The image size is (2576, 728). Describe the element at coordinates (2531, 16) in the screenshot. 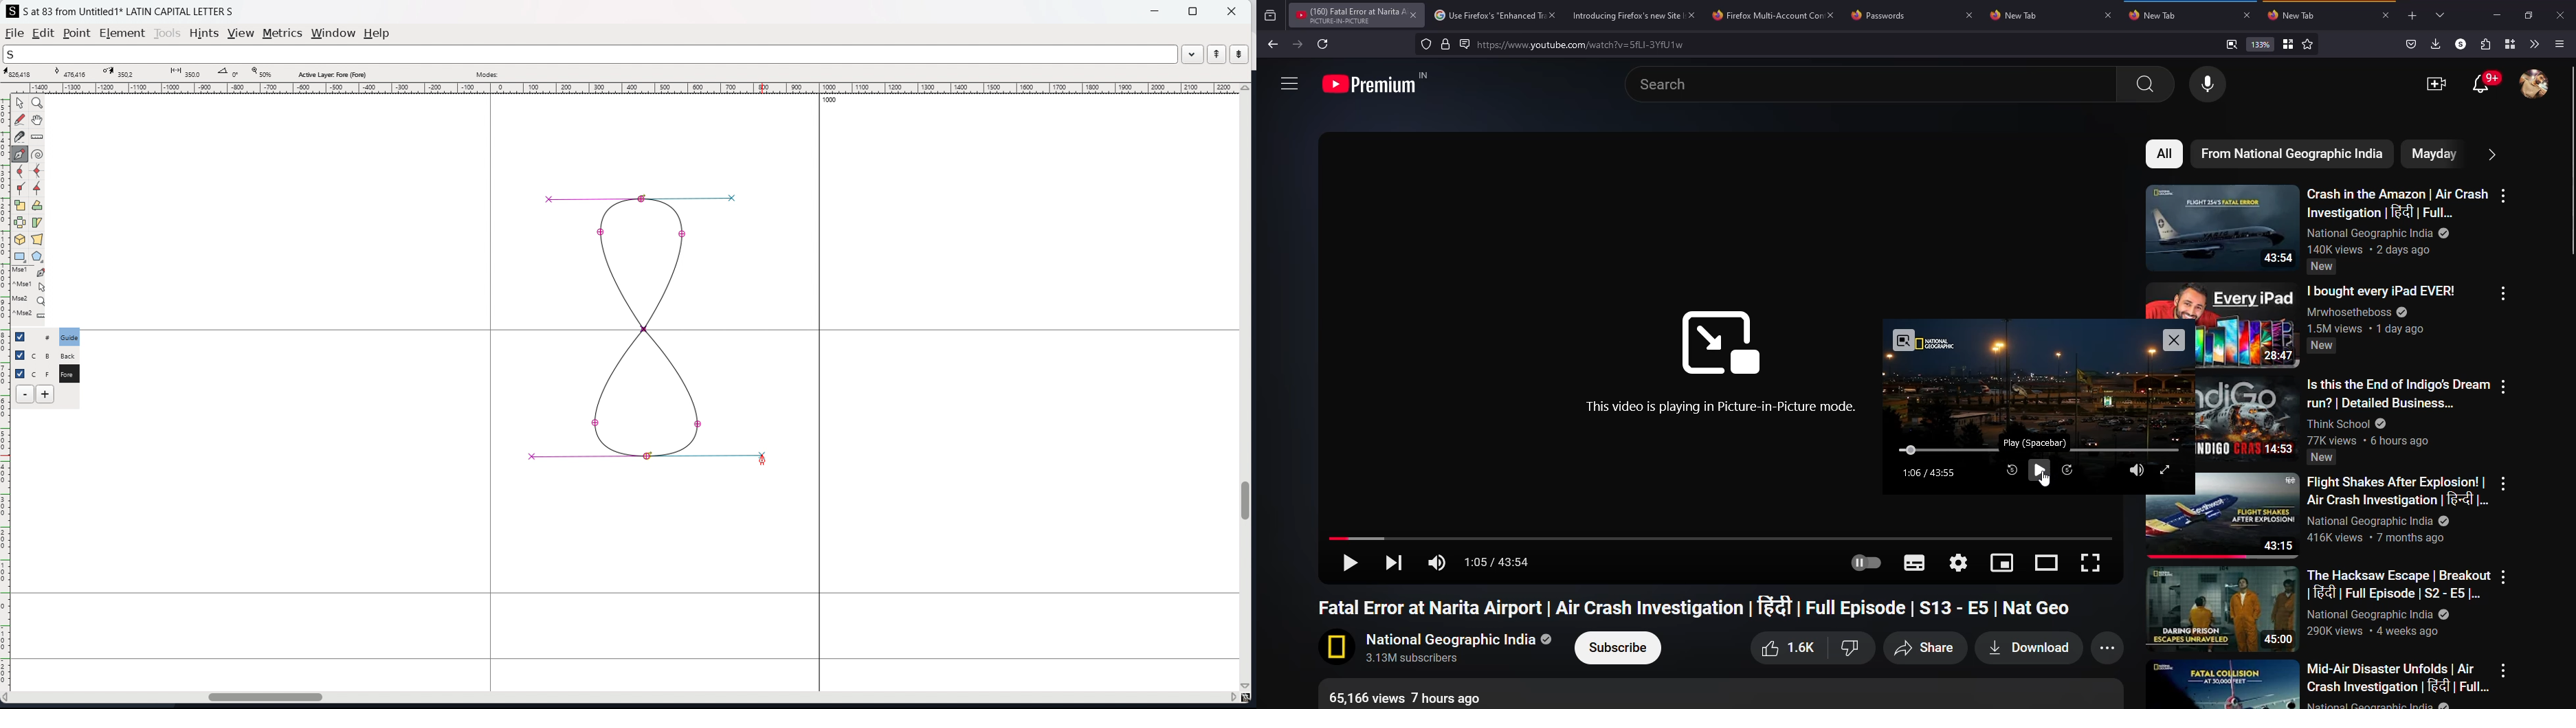

I see `maximize` at that location.